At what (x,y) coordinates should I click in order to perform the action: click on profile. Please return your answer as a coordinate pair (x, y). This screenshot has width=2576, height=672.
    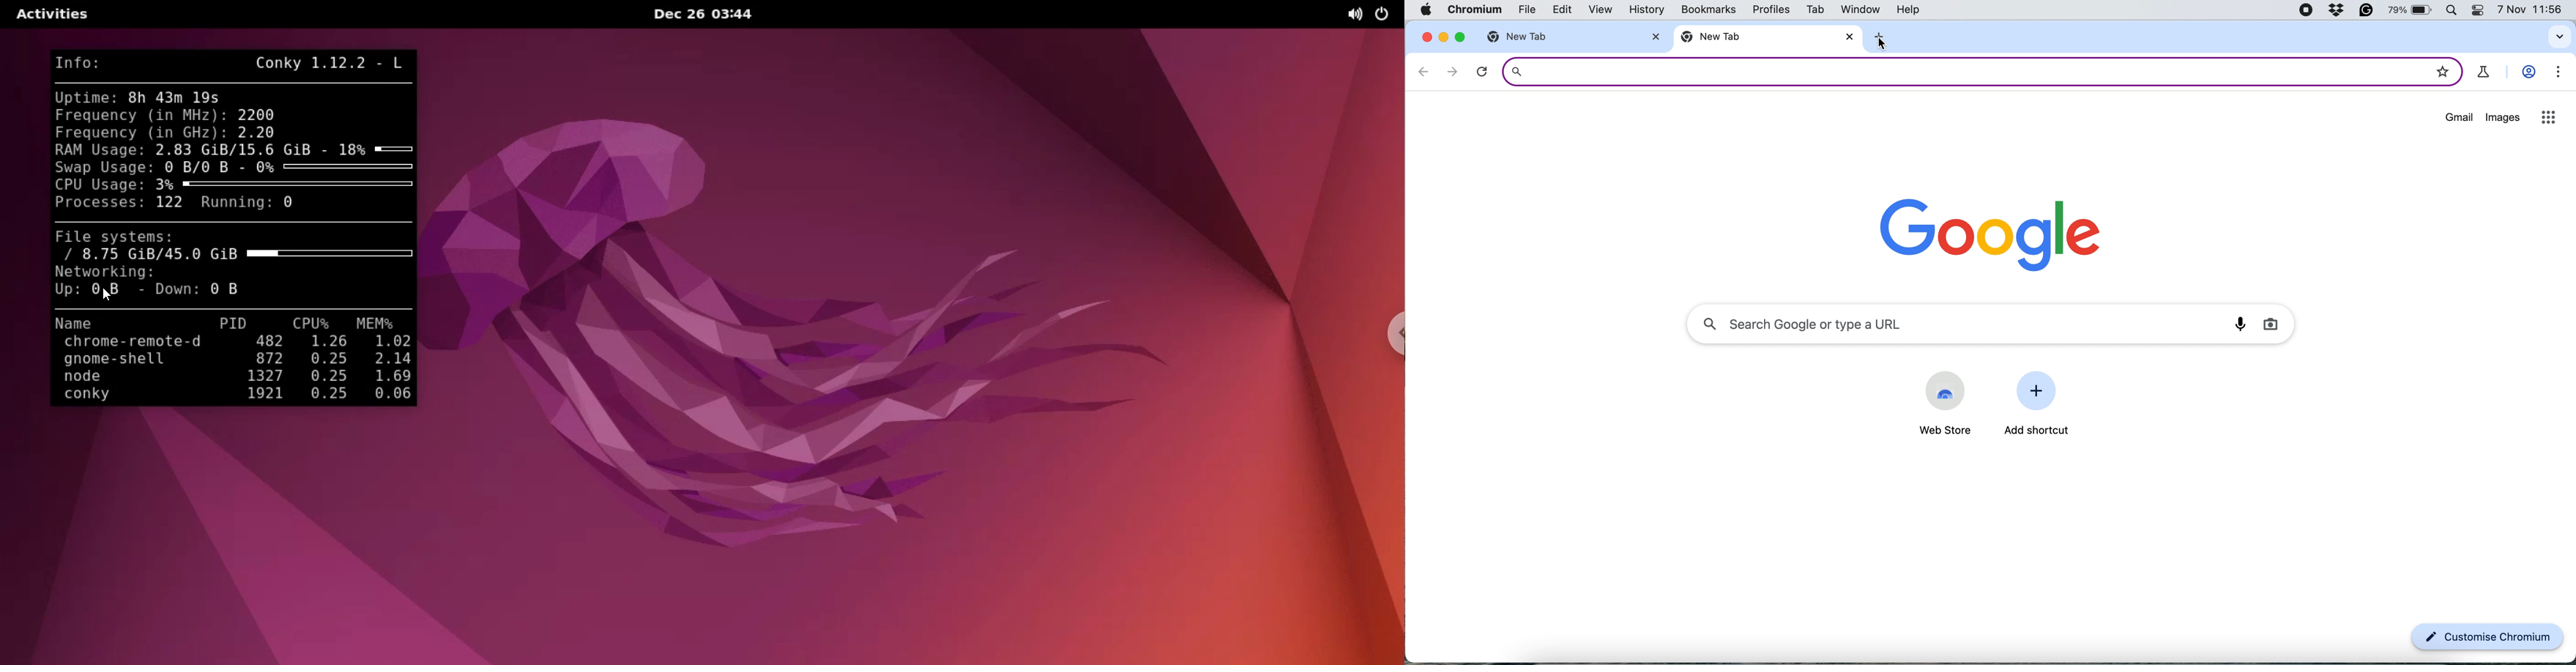
    Looking at the image, I should click on (2528, 74).